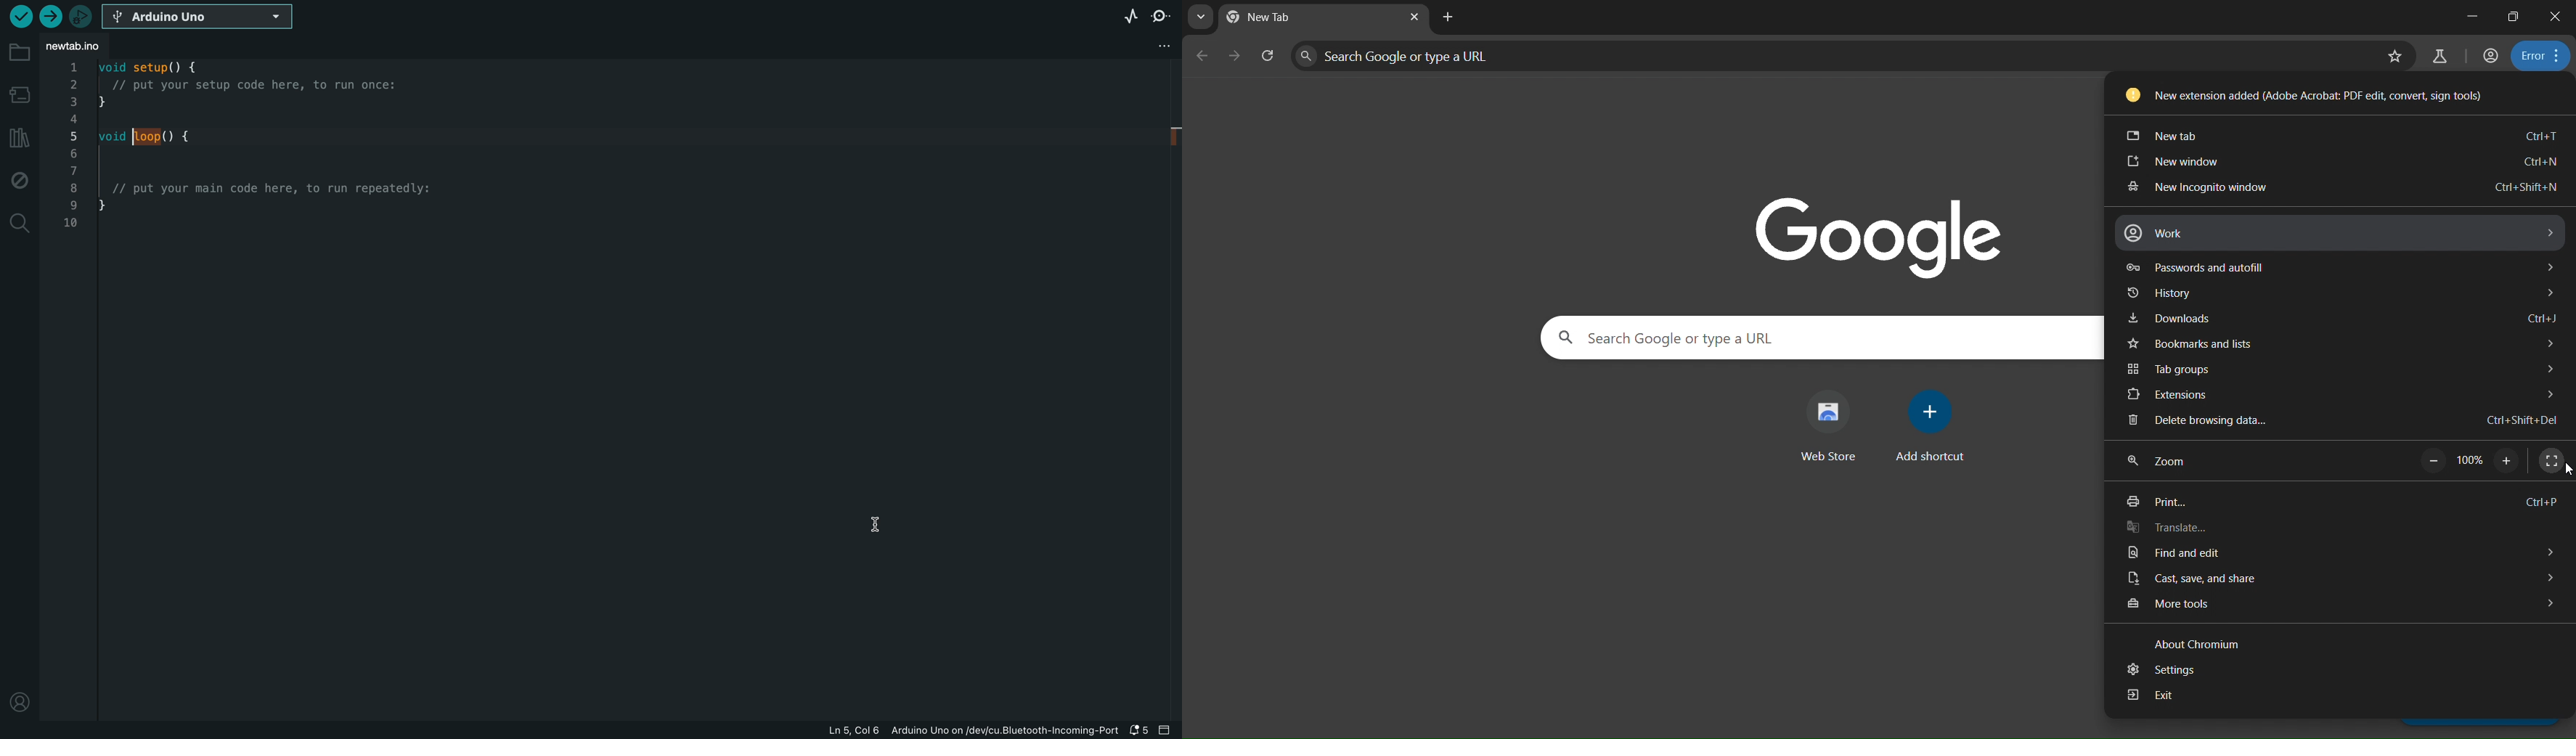 The height and width of the screenshot is (756, 2576). What do you see at coordinates (17, 135) in the screenshot?
I see `library manager` at bounding box center [17, 135].